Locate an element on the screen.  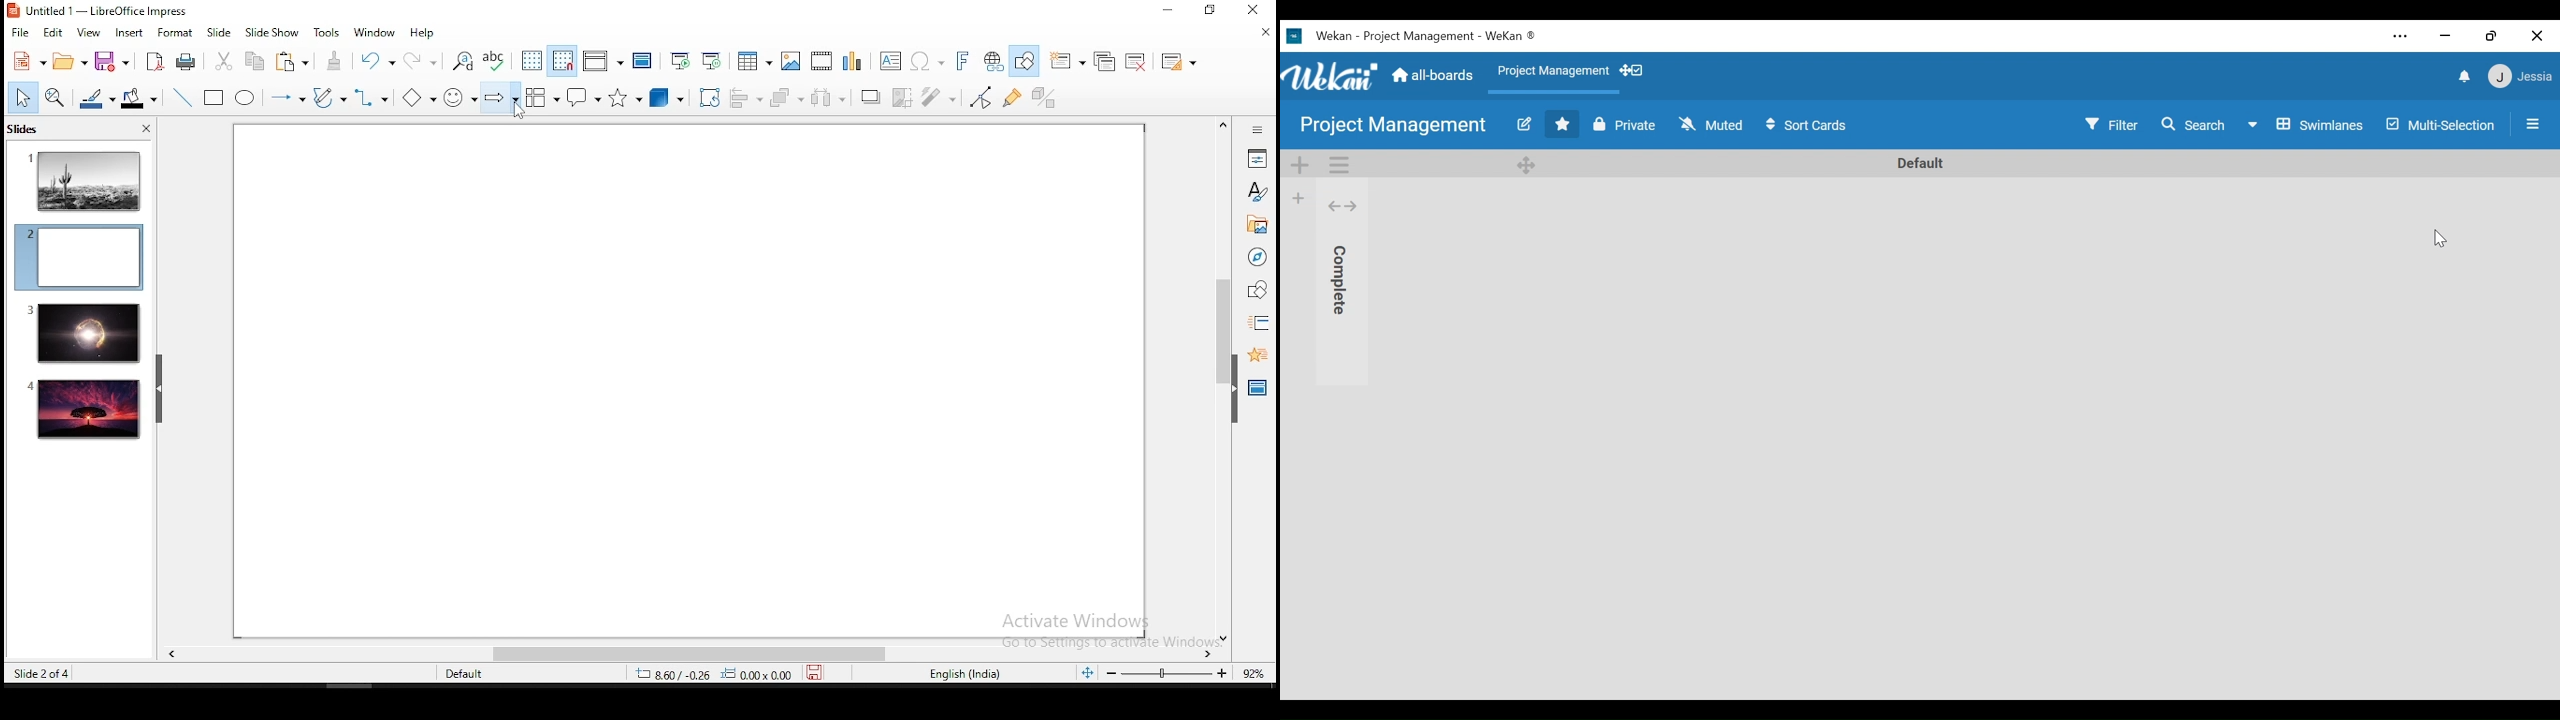
3D objects is located at coordinates (668, 98).